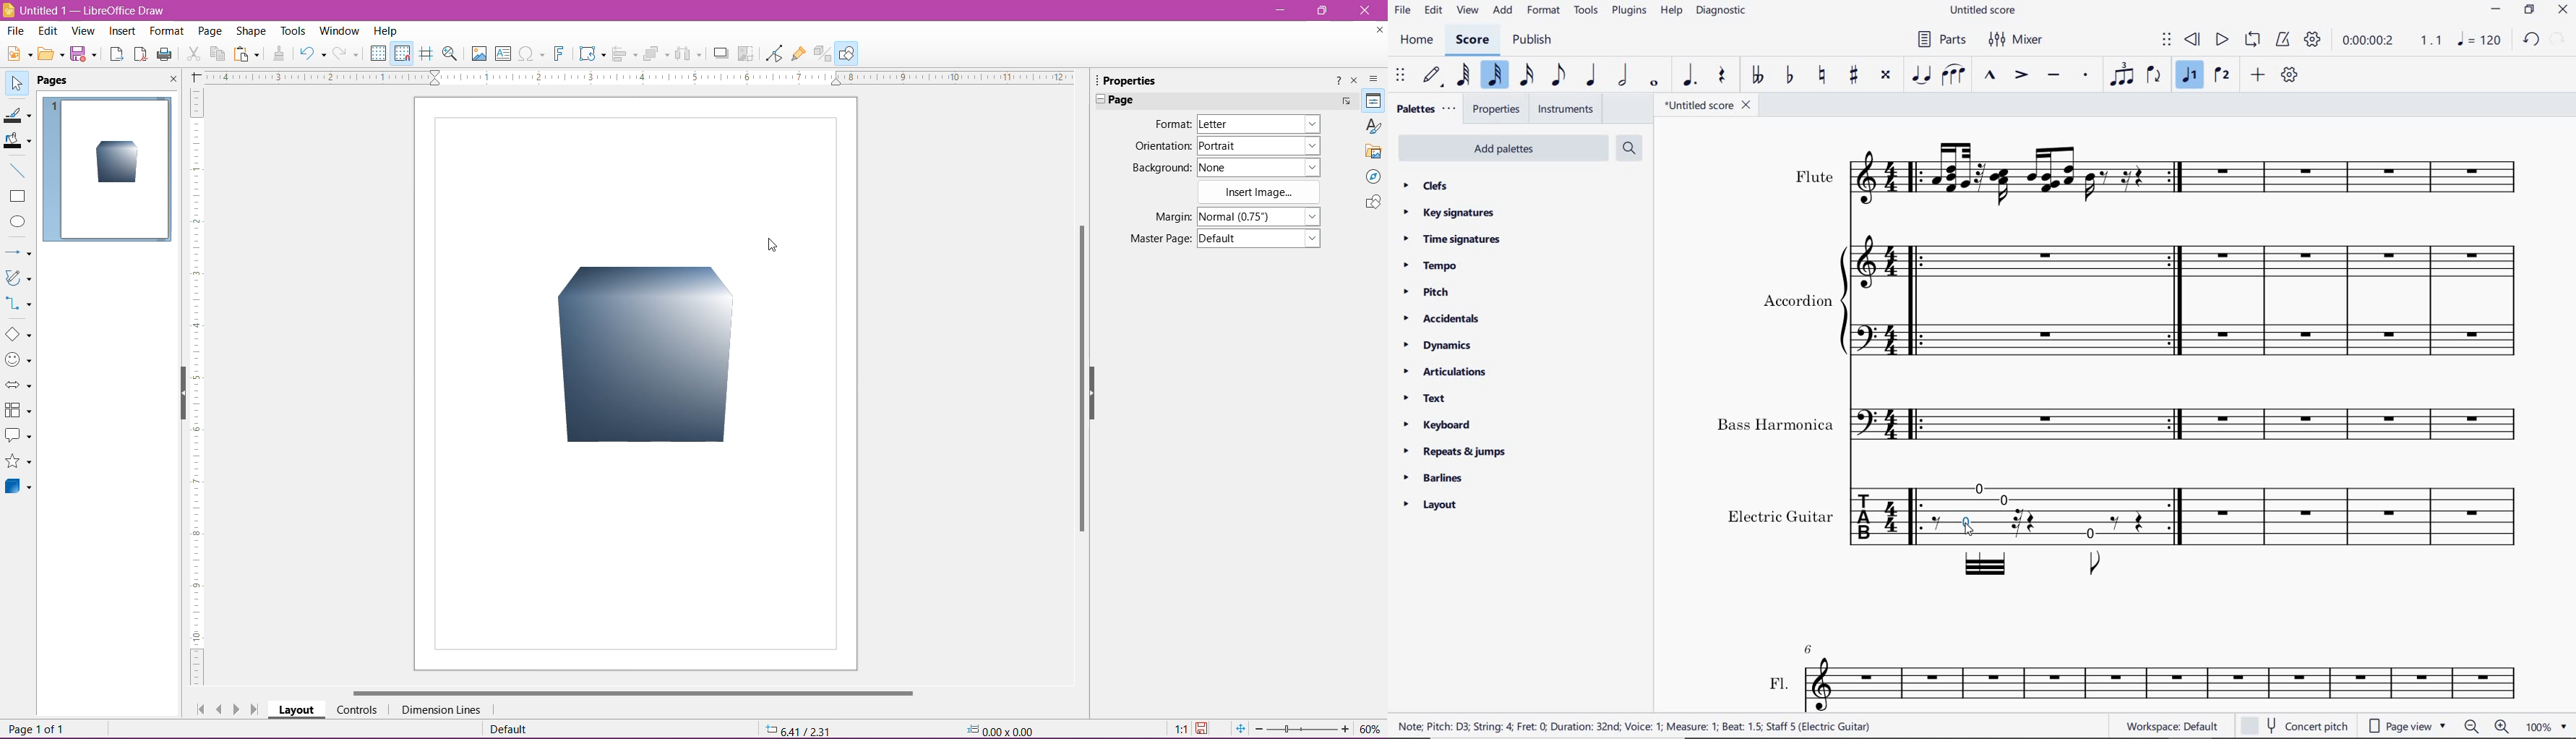 Image resolution: width=2576 pixels, height=756 pixels. What do you see at coordinates (16, 30) in the screenshot?
I see `File` at bounding box center [16, 30].